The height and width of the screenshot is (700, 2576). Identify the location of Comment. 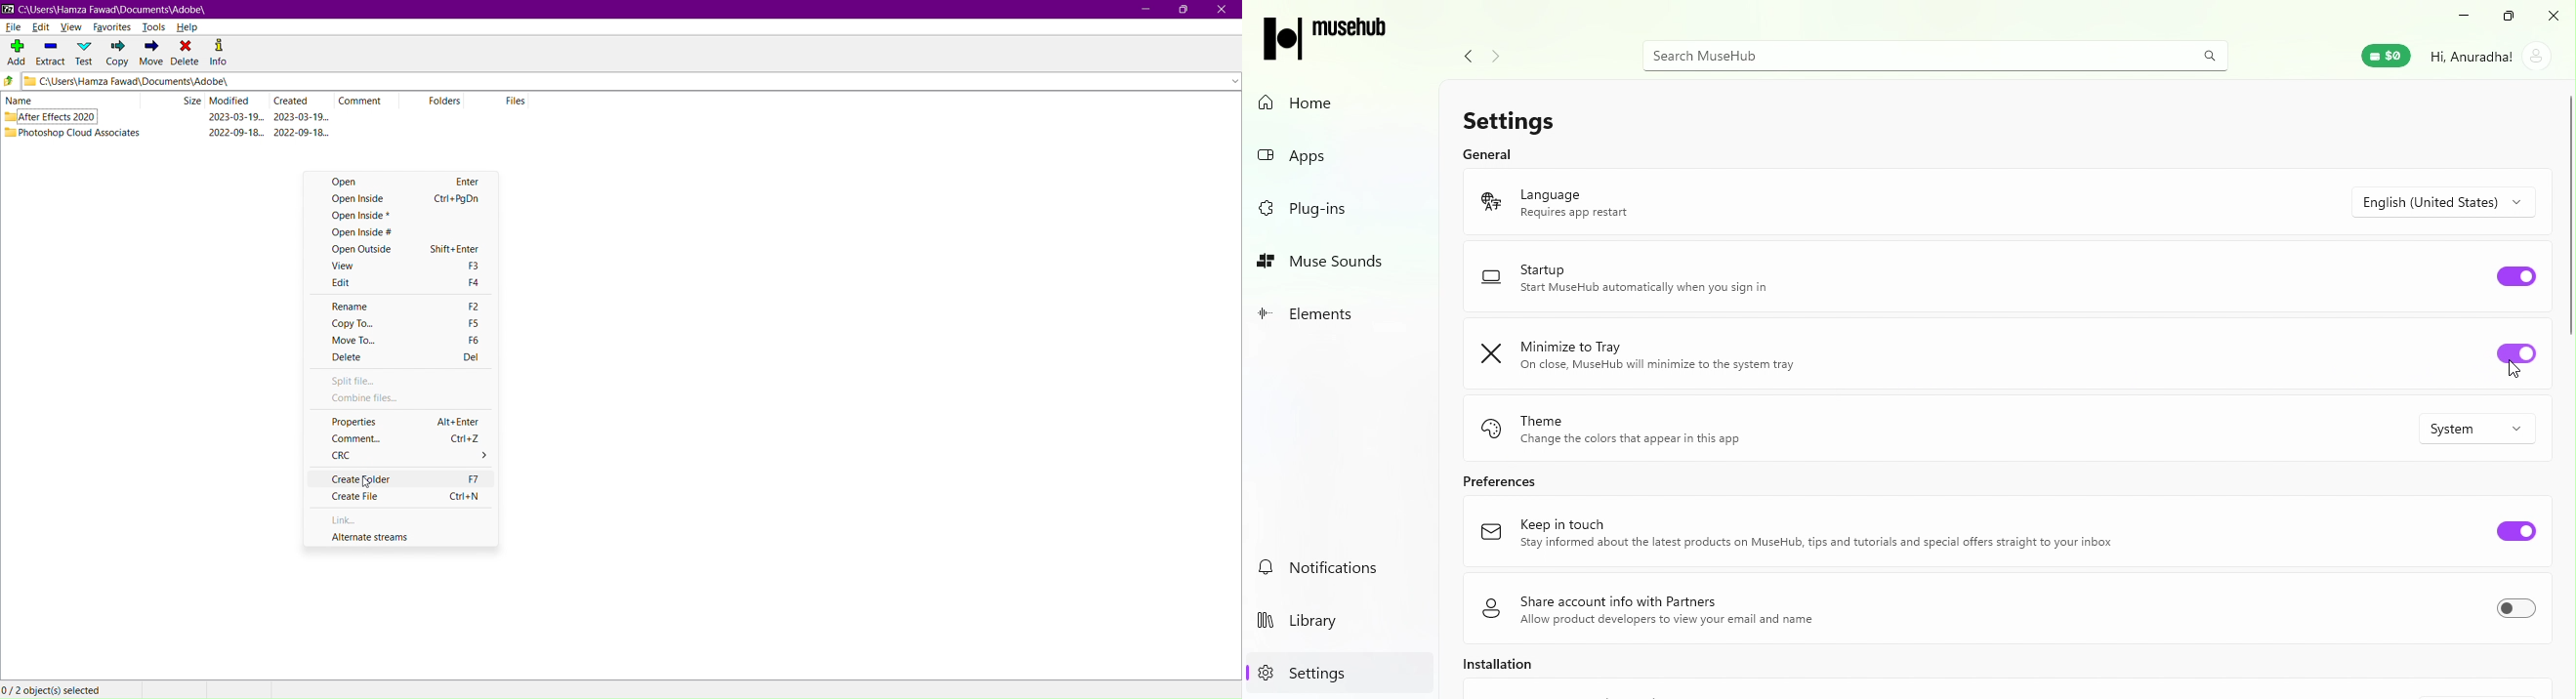
(401, 438).